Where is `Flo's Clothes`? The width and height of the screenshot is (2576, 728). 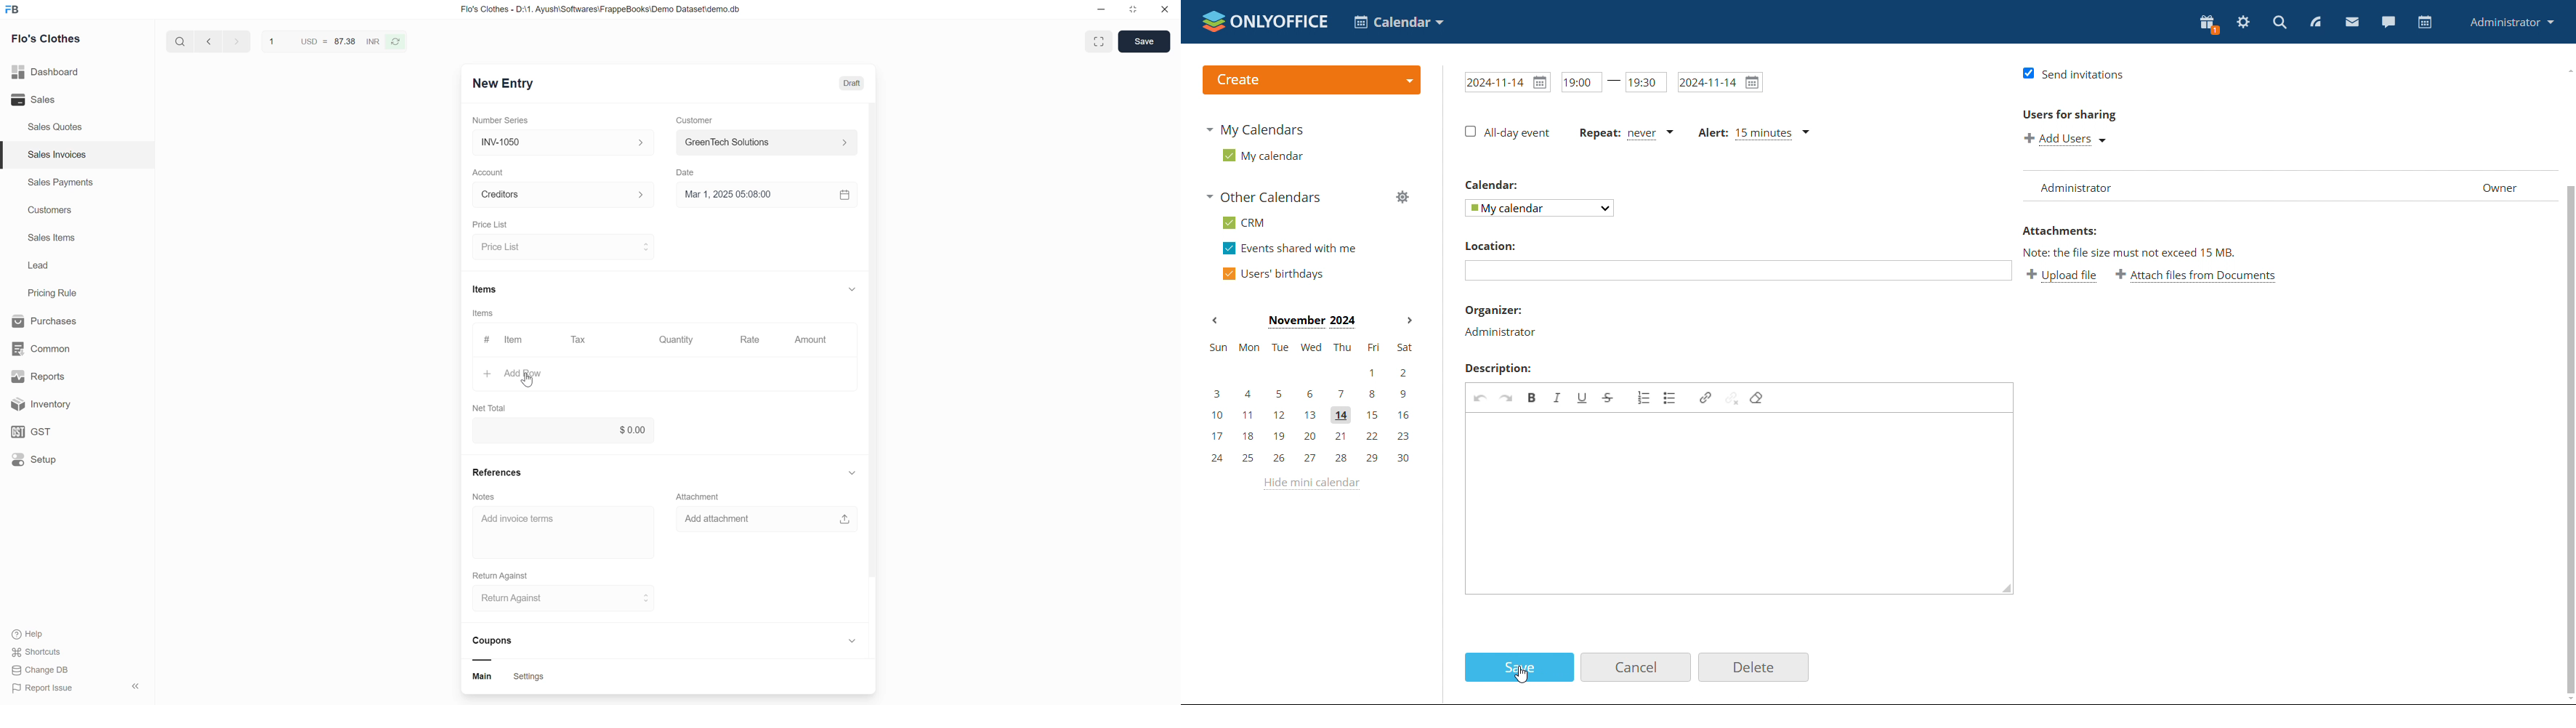
Flo's Clothes is located at coordinates (51, 40).